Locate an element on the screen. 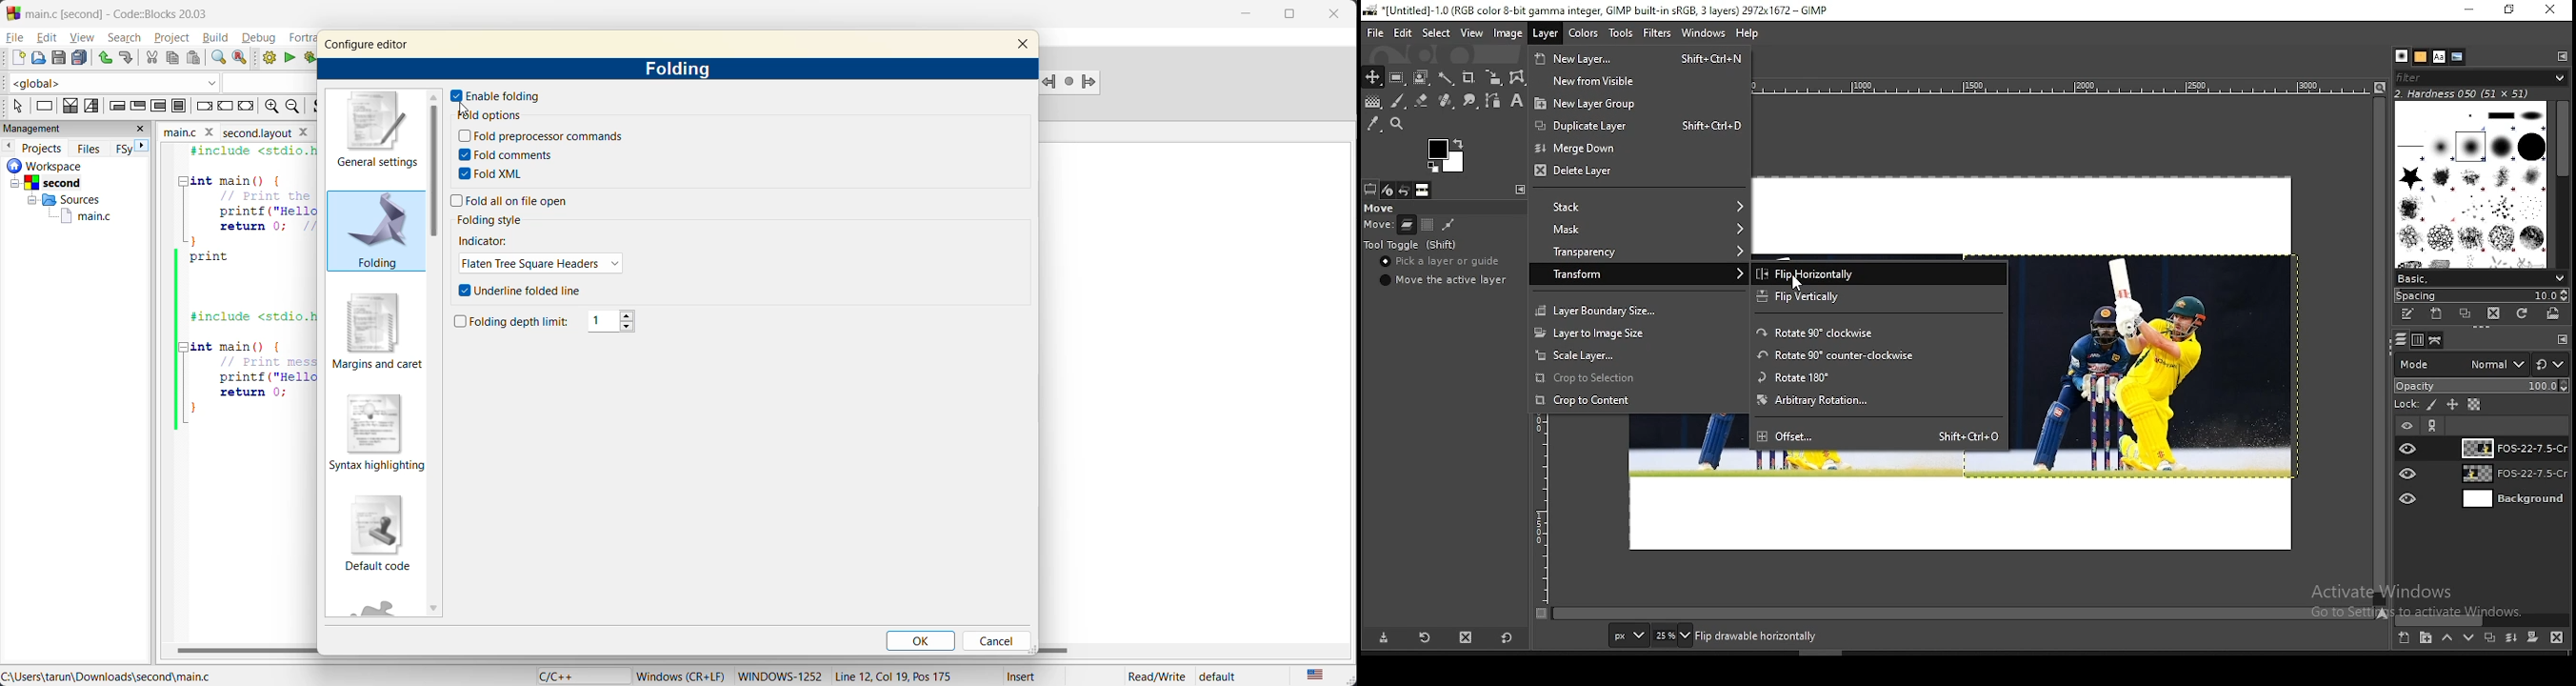 The image size is (2576, 700). rotate 180 is located at coordinates (1878, 377).